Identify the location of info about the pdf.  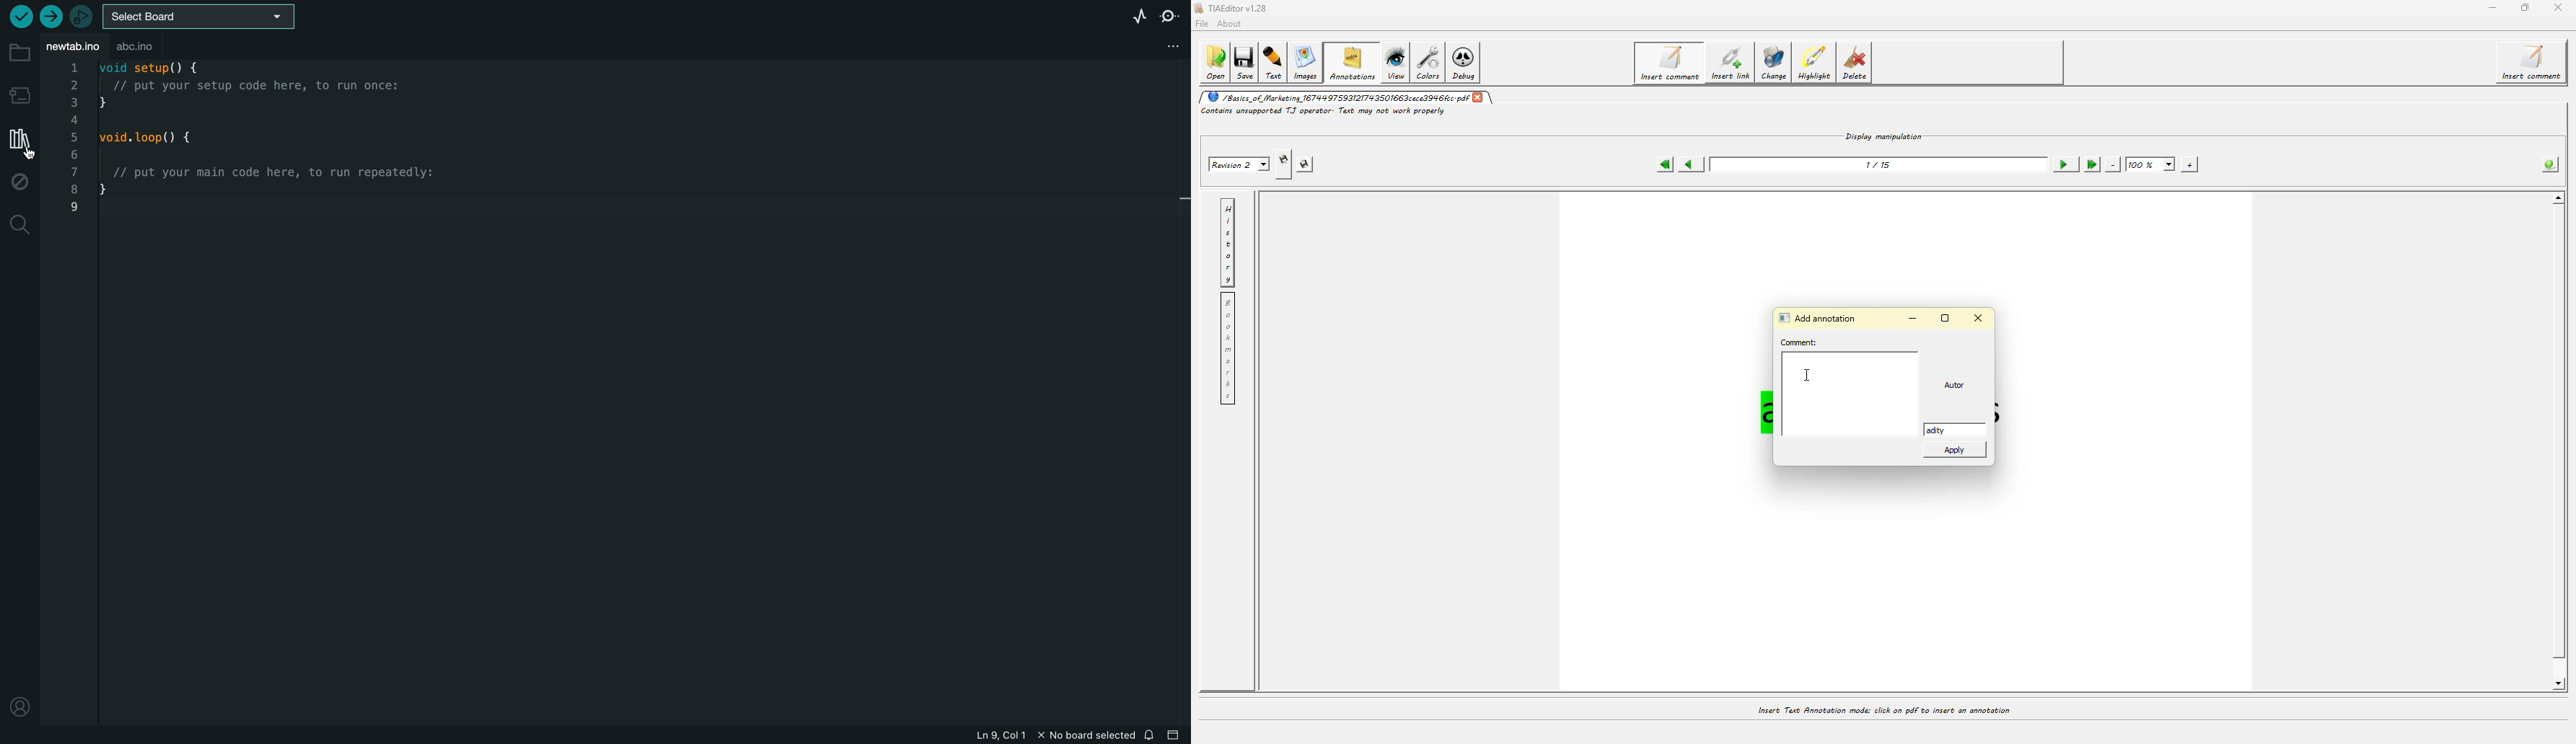
(2547, 165).